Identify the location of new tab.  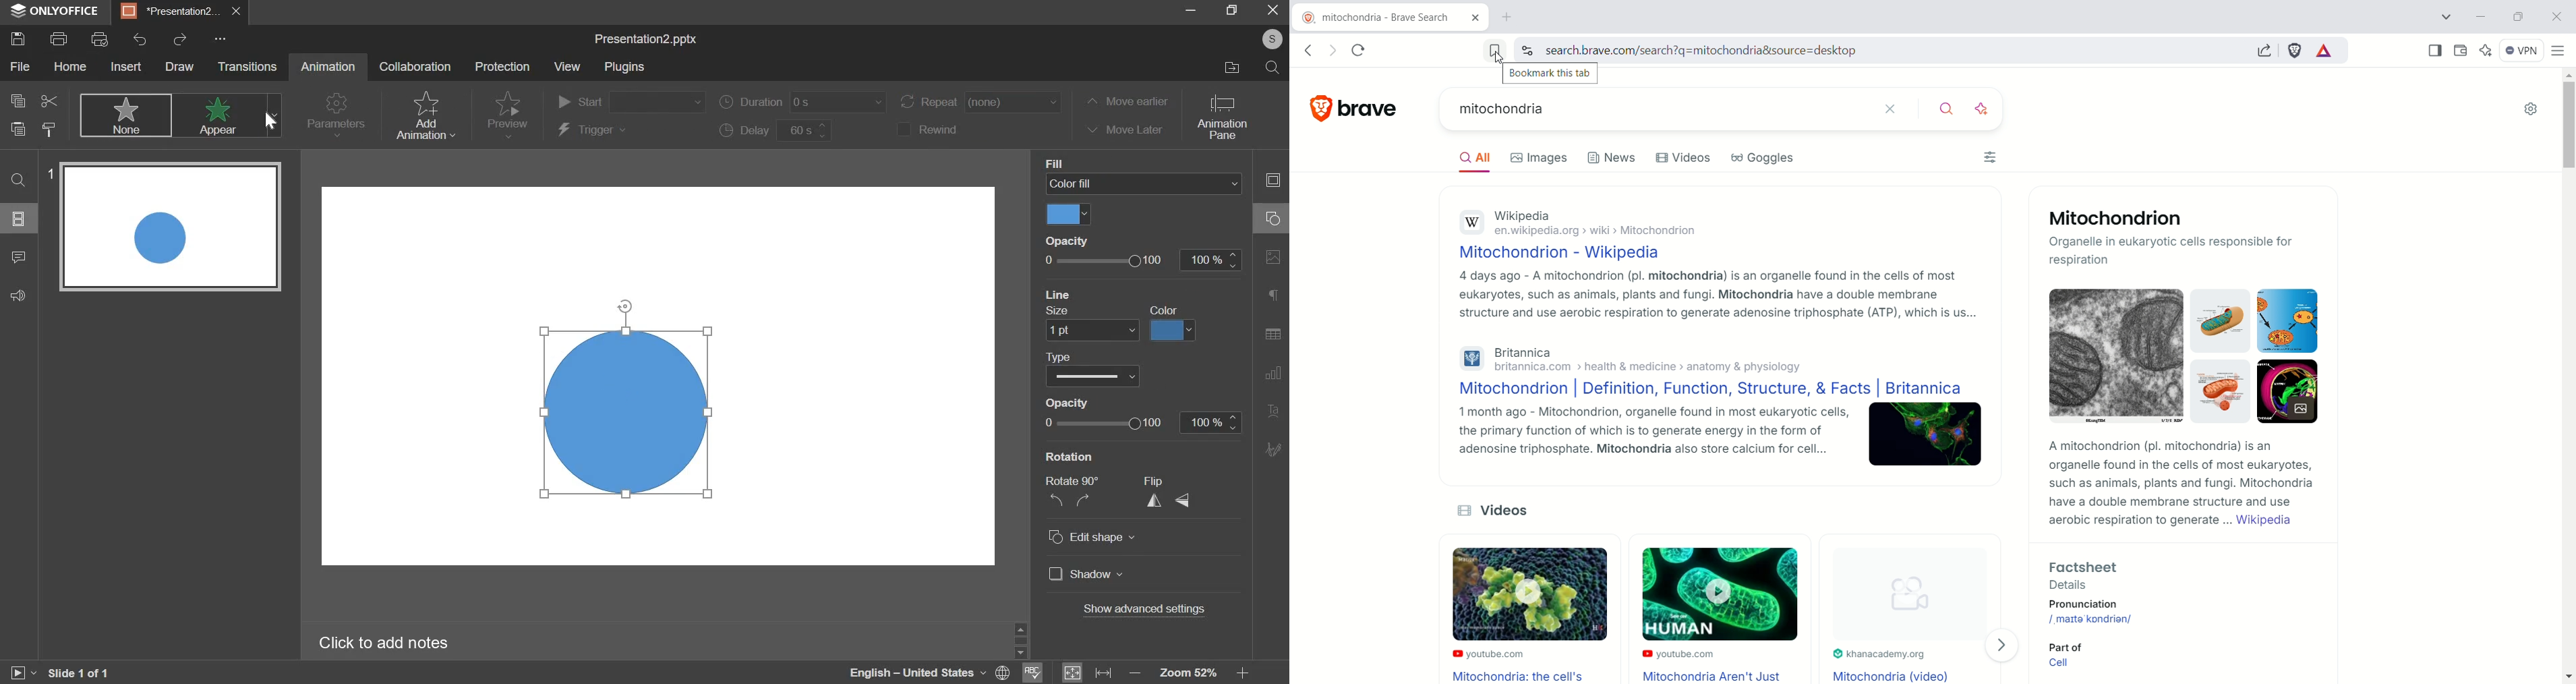
(1509, 19).